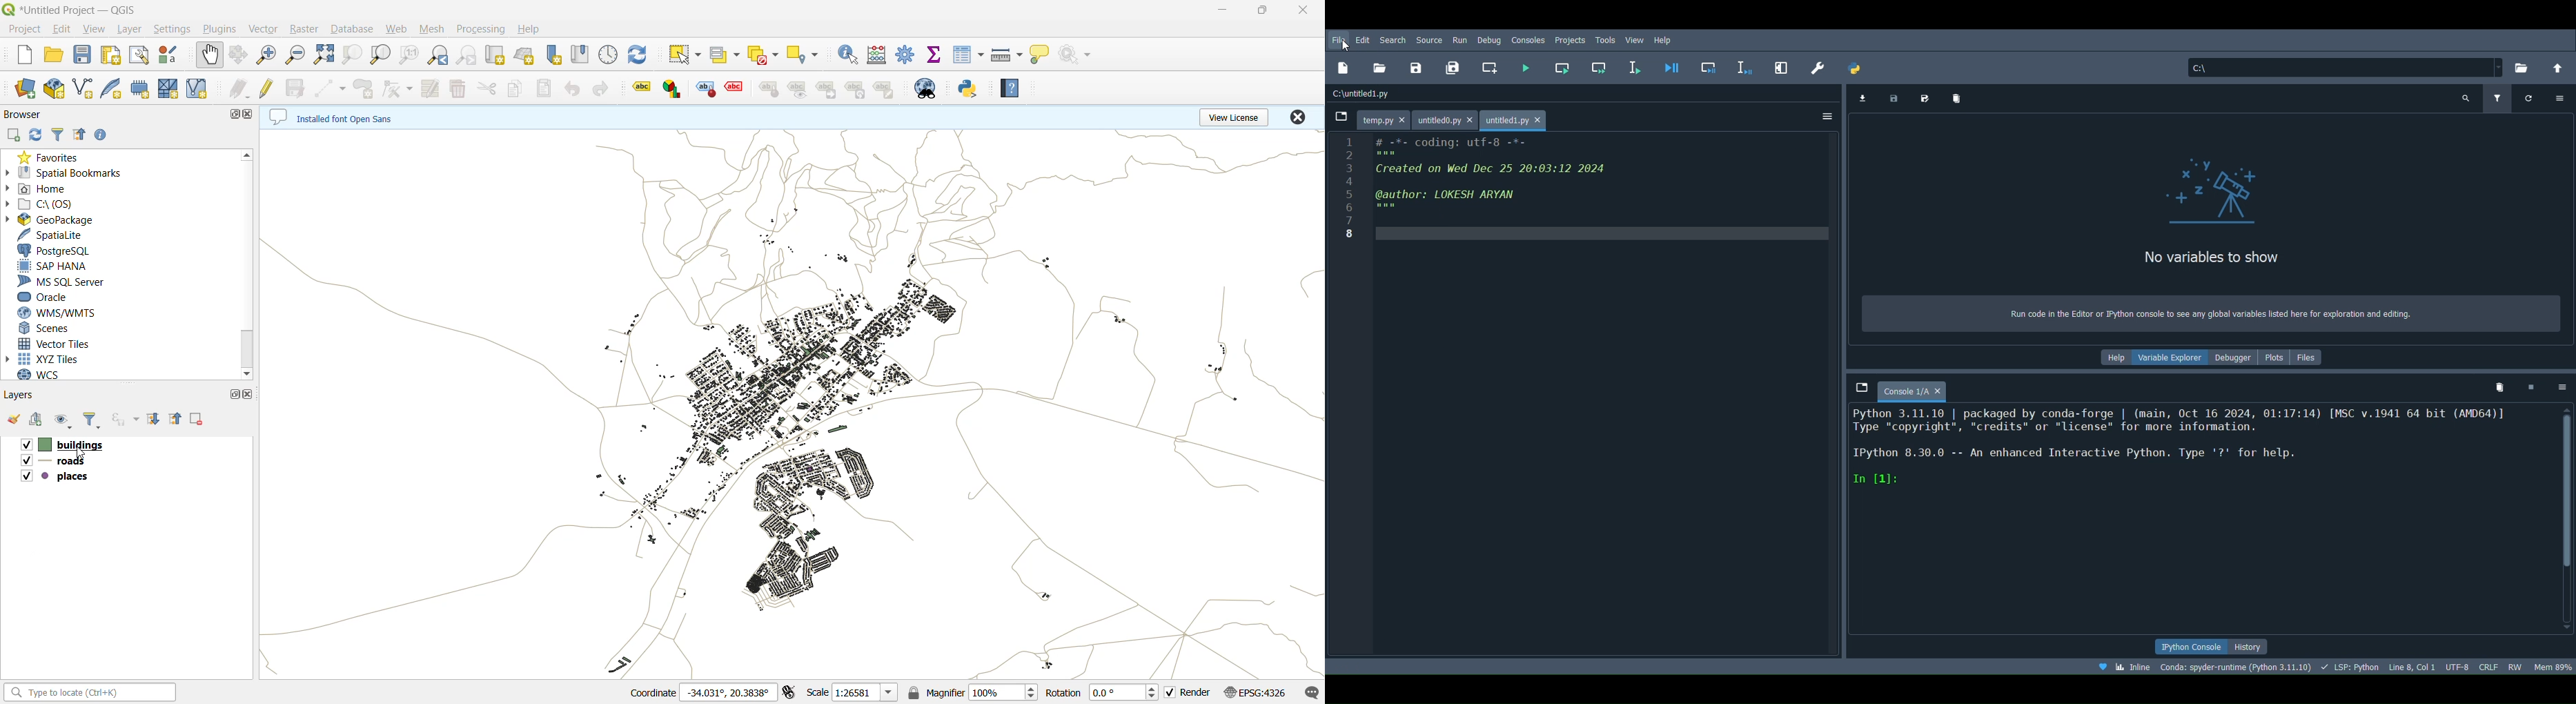  What do you see at coordinates (1818, 66) in the screenshot?
I see `Preferences` at bounding box center [1818, 66].